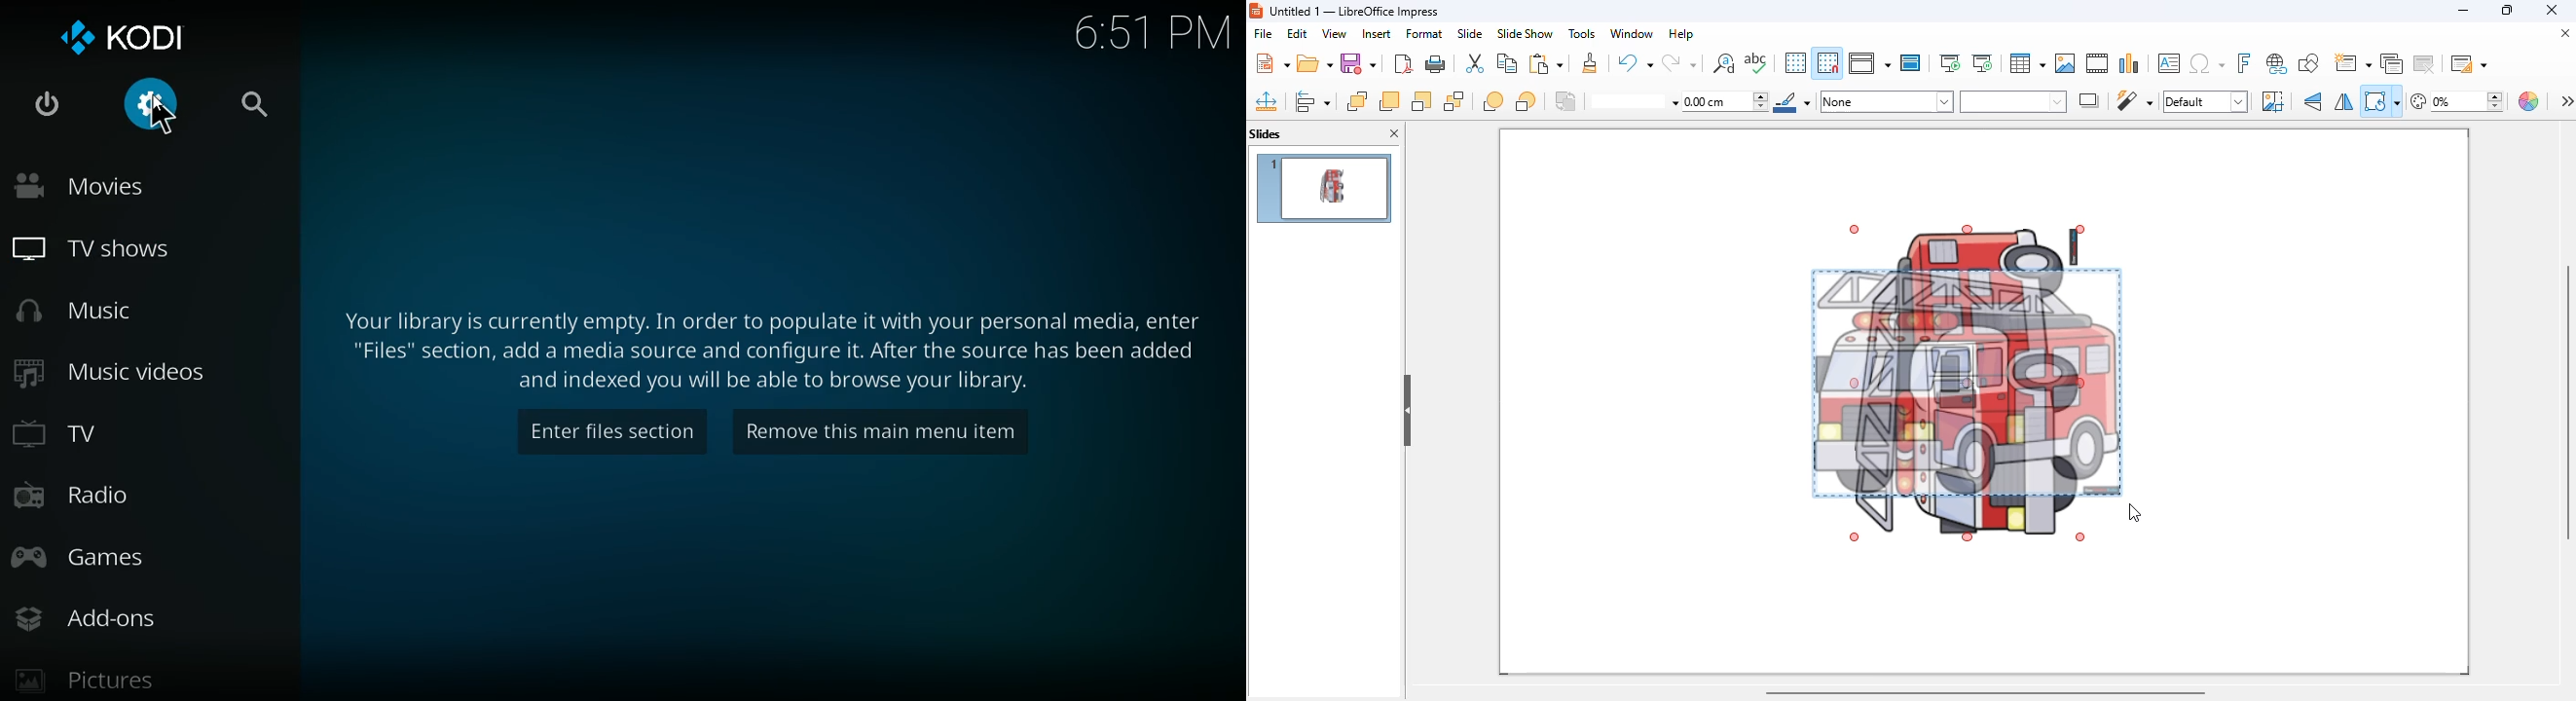 This screenshot has height=728, width=2576. What do you see at coordinates (1526, 100) in the screenshot?
I see `behind objects` at bounding box center [1526, 100].